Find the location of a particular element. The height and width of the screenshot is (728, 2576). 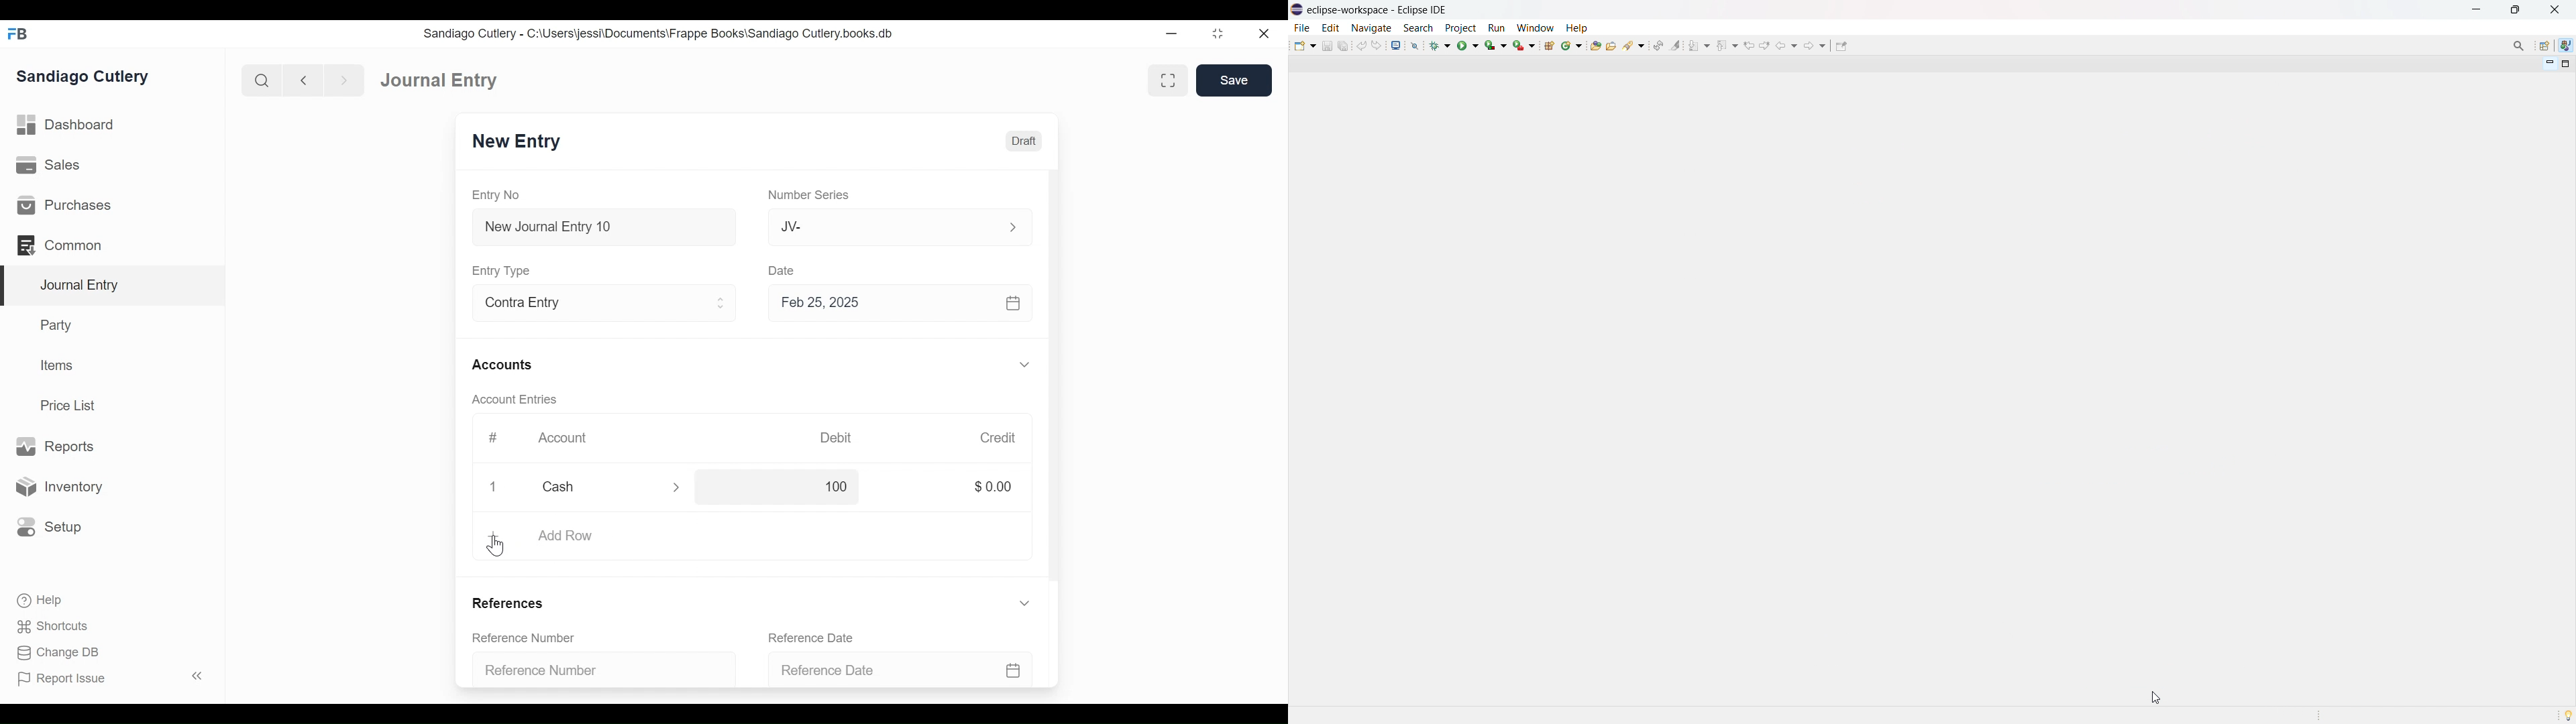

Expand is located at coordinates (680, 488).